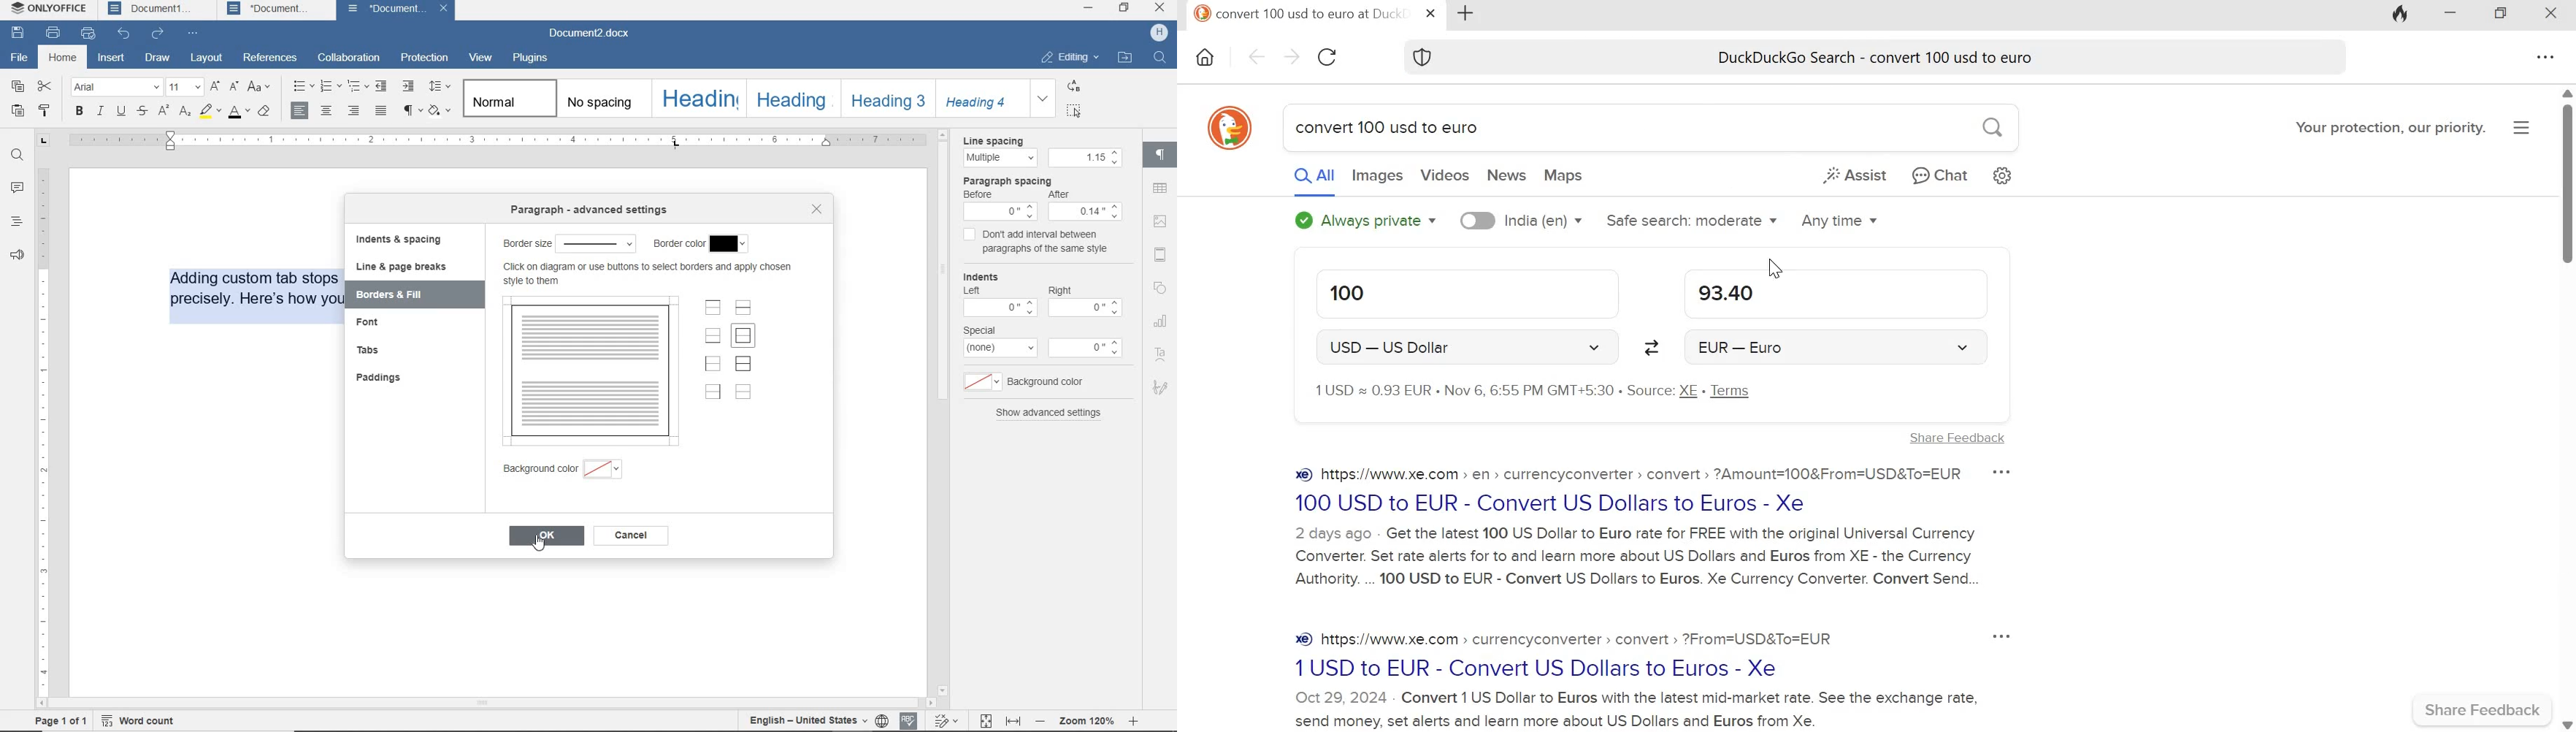 The image size is (2576, 756). I want to click on profile, so click(1160, 32).